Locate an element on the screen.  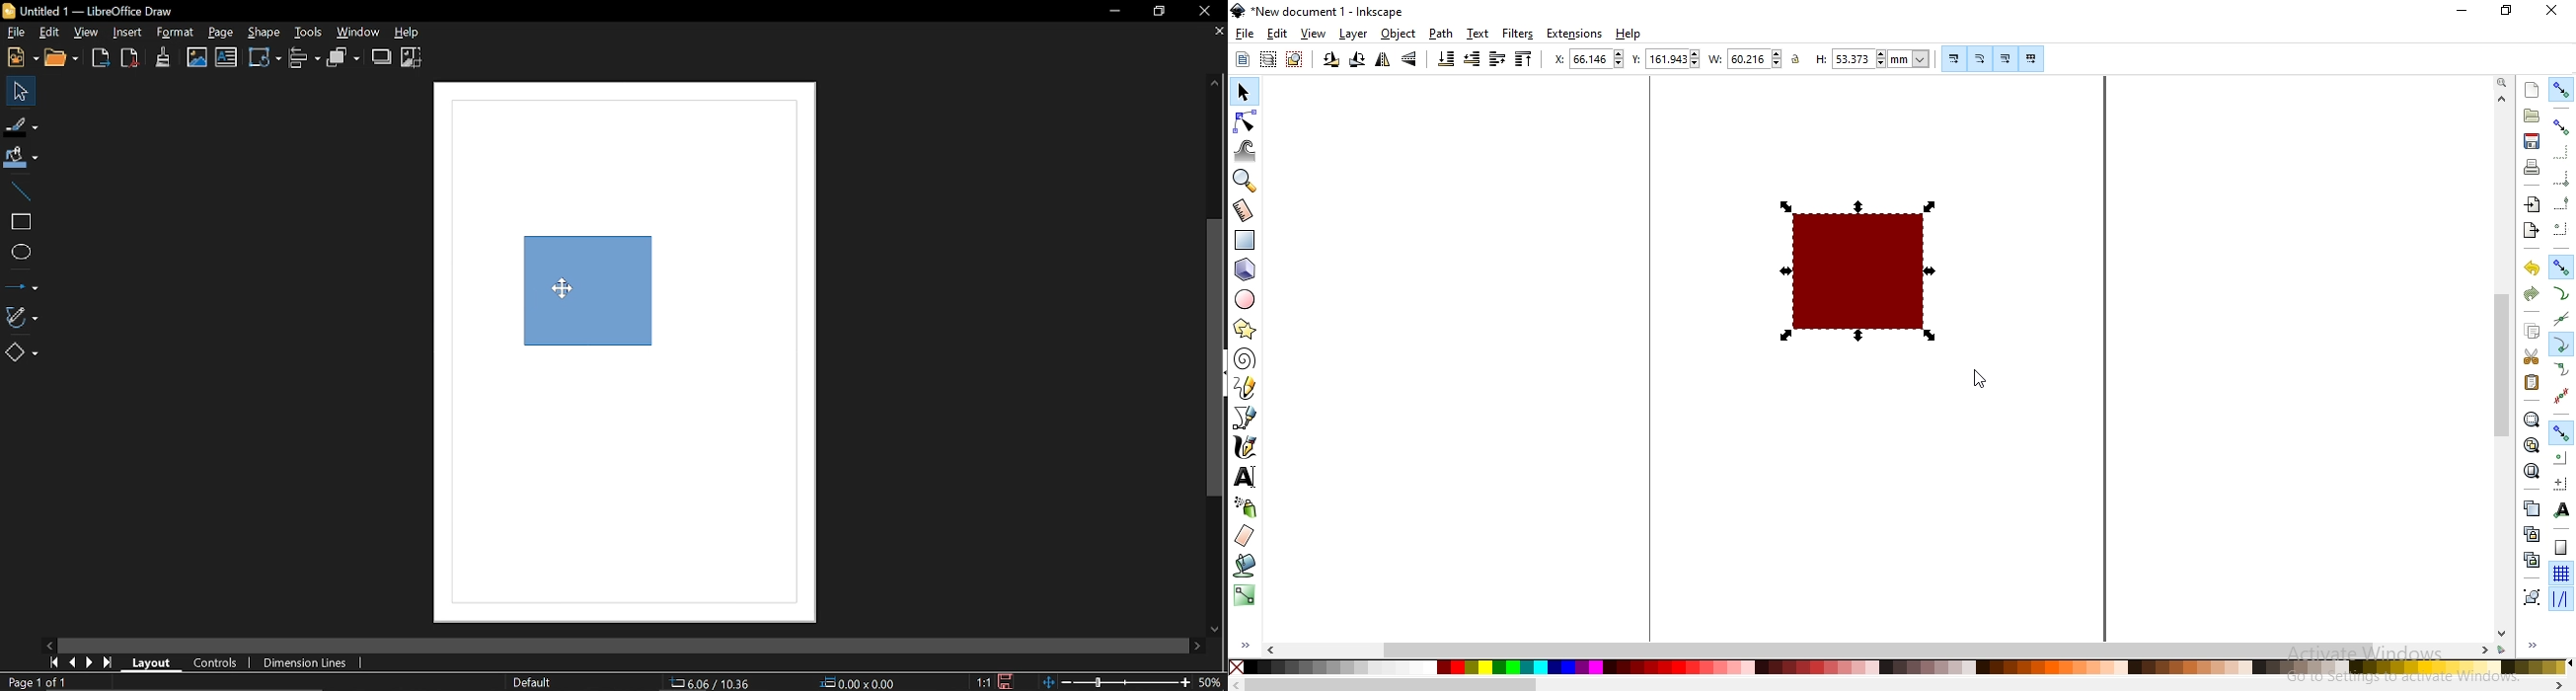
66.146 is located at coordinates (1598, 58).